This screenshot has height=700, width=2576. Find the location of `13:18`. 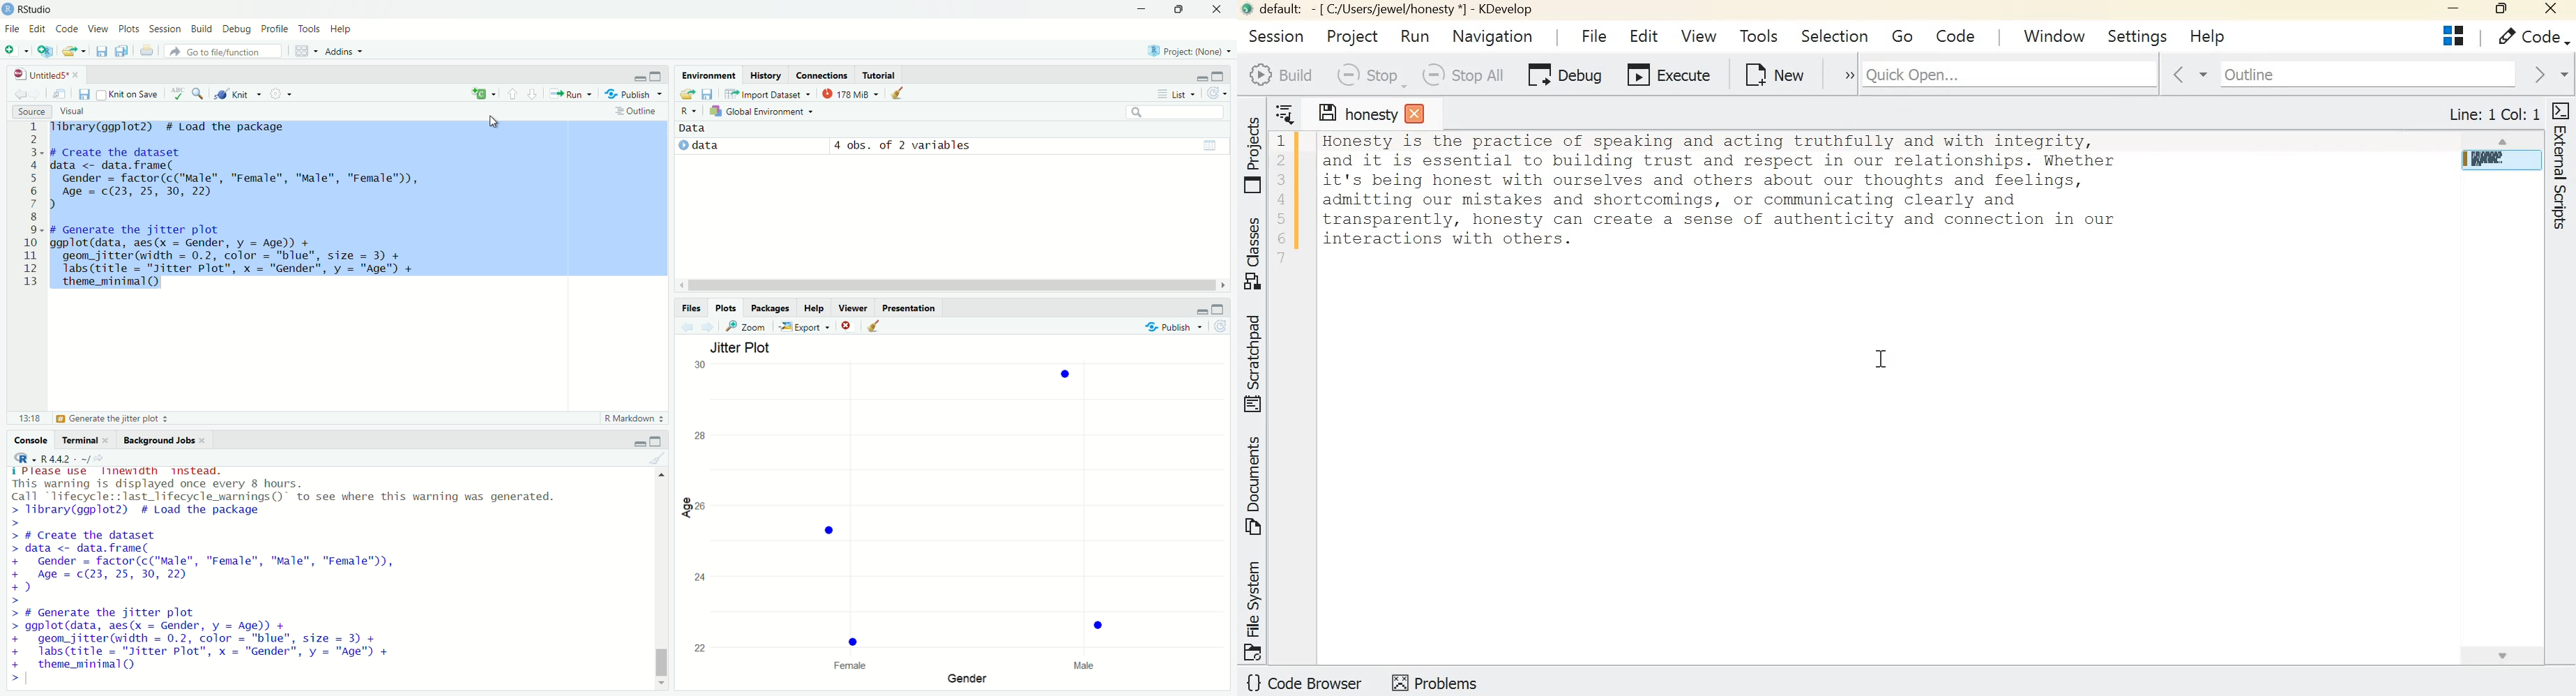

13:18 is located at coordinates (23, 418).